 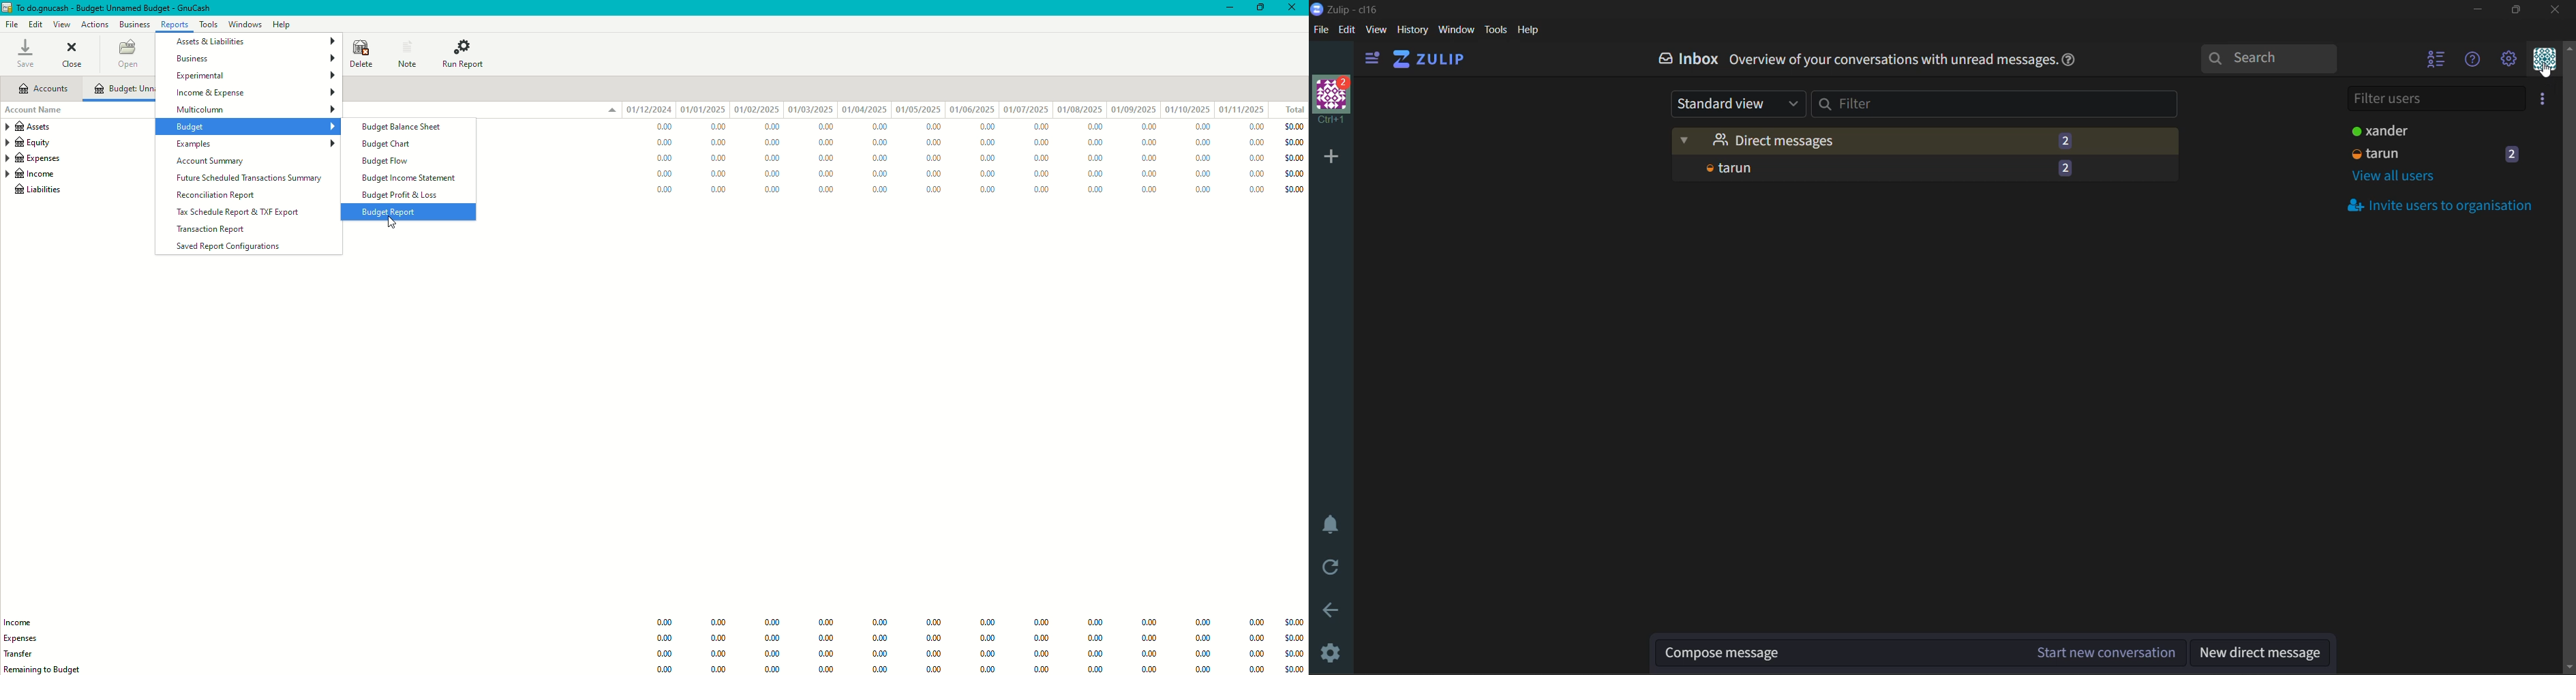 I want to click on 01/01/2025, so click(x=703, y=110).